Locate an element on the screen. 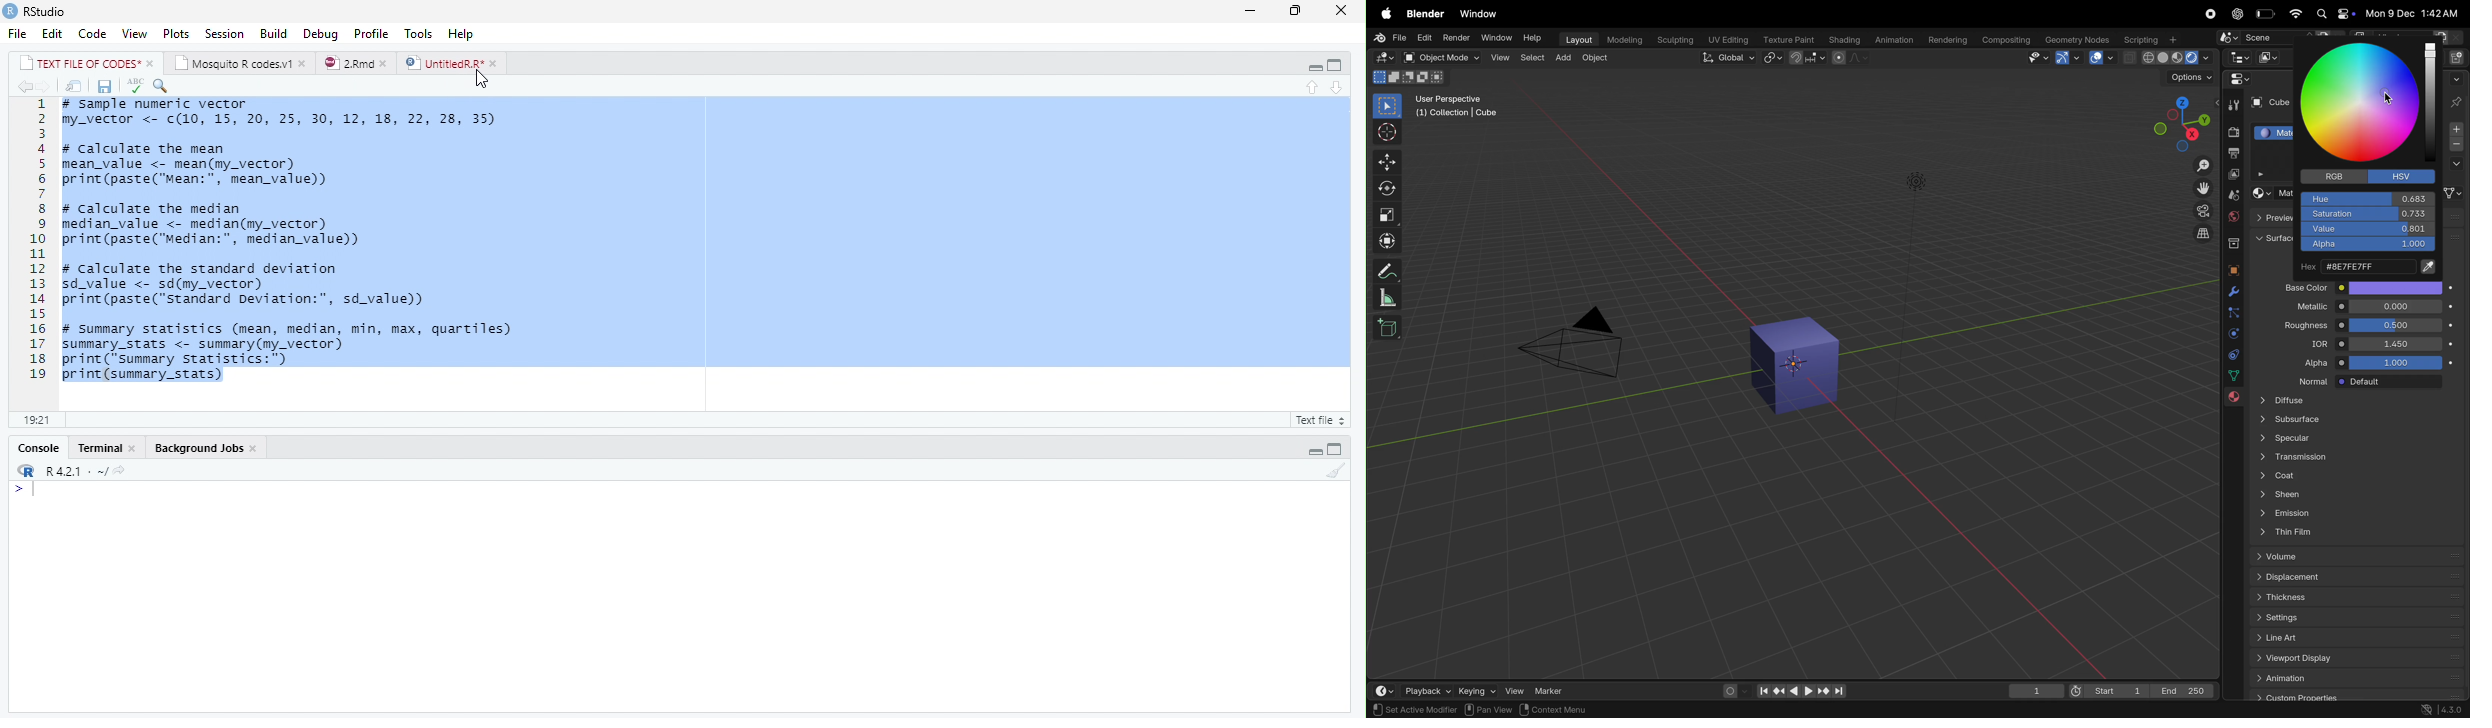 The height and width of the screenshot is (728, 2492). record is located at coordinates (2208, 14).